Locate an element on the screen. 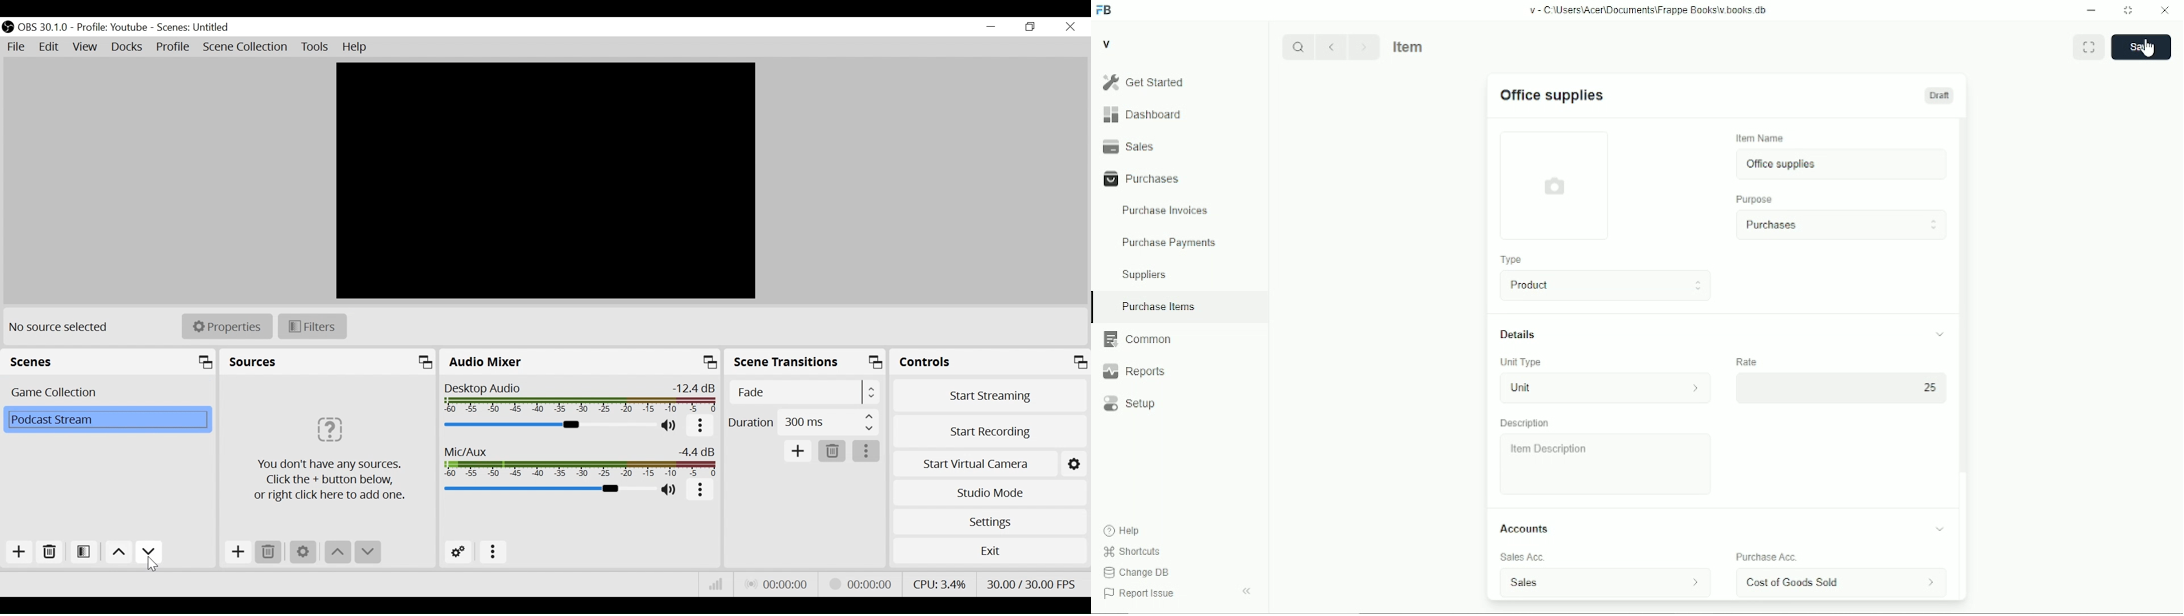  Live Status is located at coordinates (776, 583).